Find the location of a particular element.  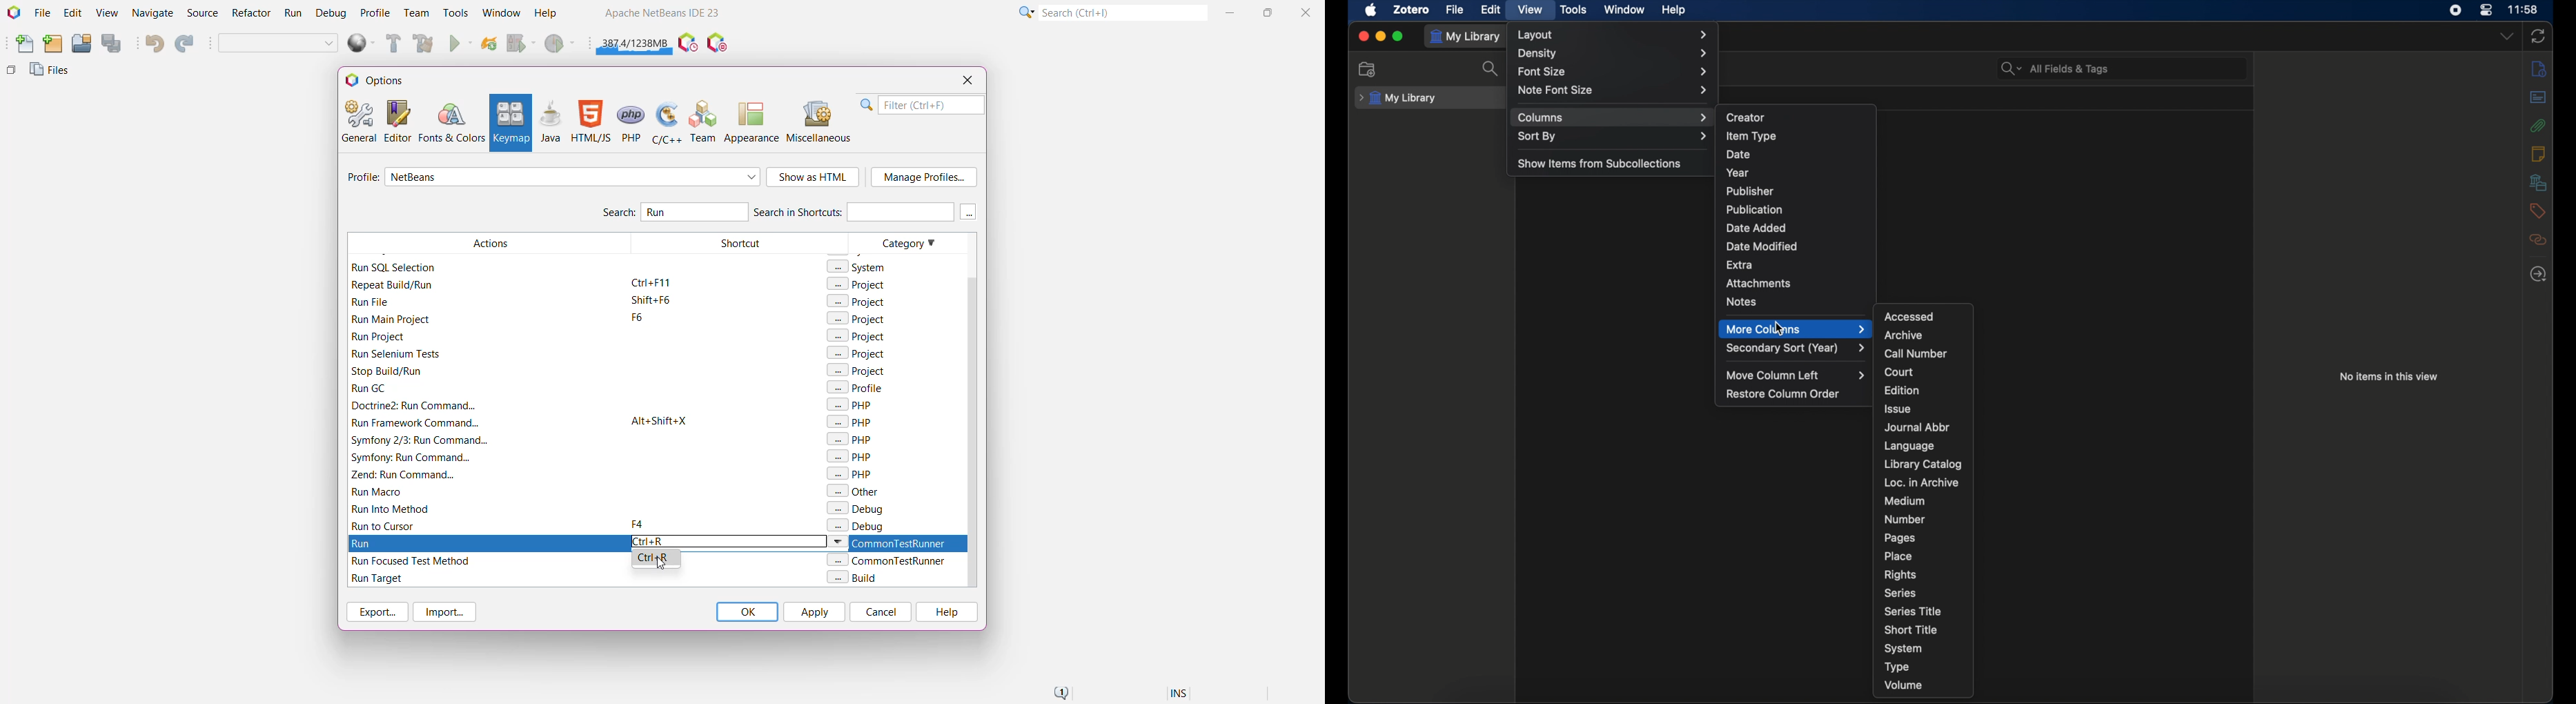

cursor is located at coordinates (1777, 325).